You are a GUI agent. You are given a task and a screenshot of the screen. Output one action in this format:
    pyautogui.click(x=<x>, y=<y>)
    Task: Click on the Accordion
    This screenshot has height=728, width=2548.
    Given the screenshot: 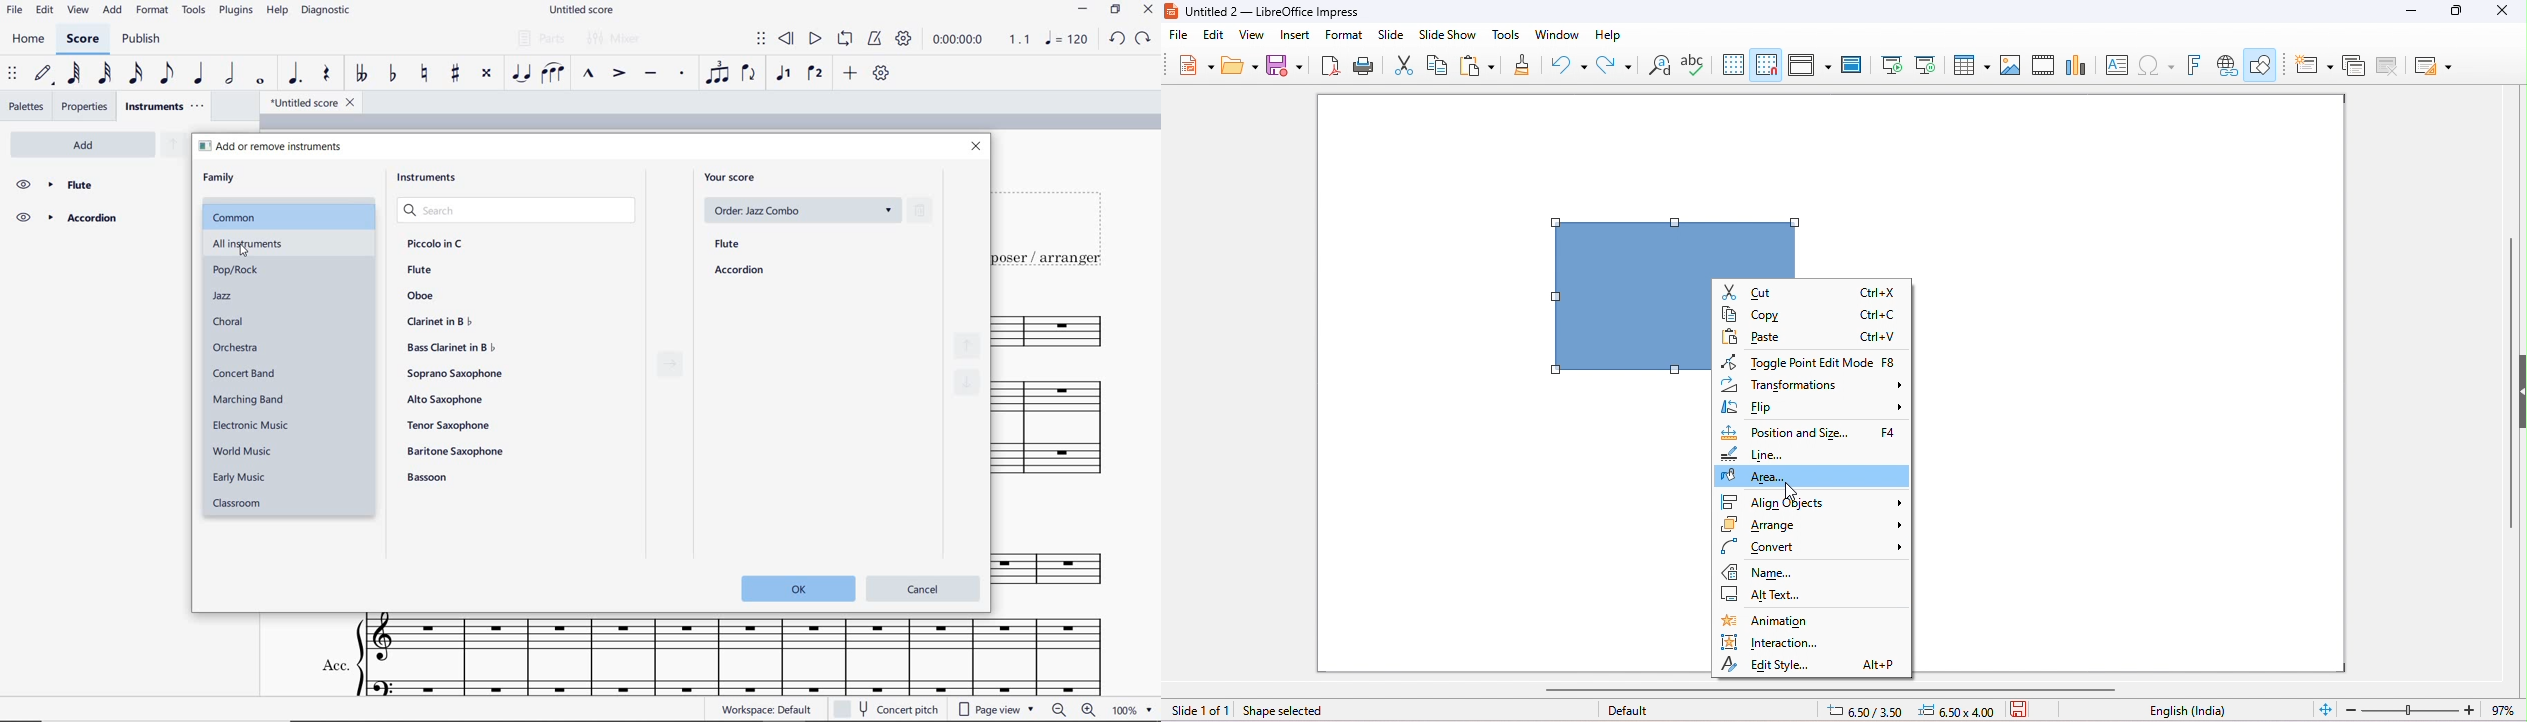 What is the action you would take?
    pyautogui.click(x=95, y=219)
    